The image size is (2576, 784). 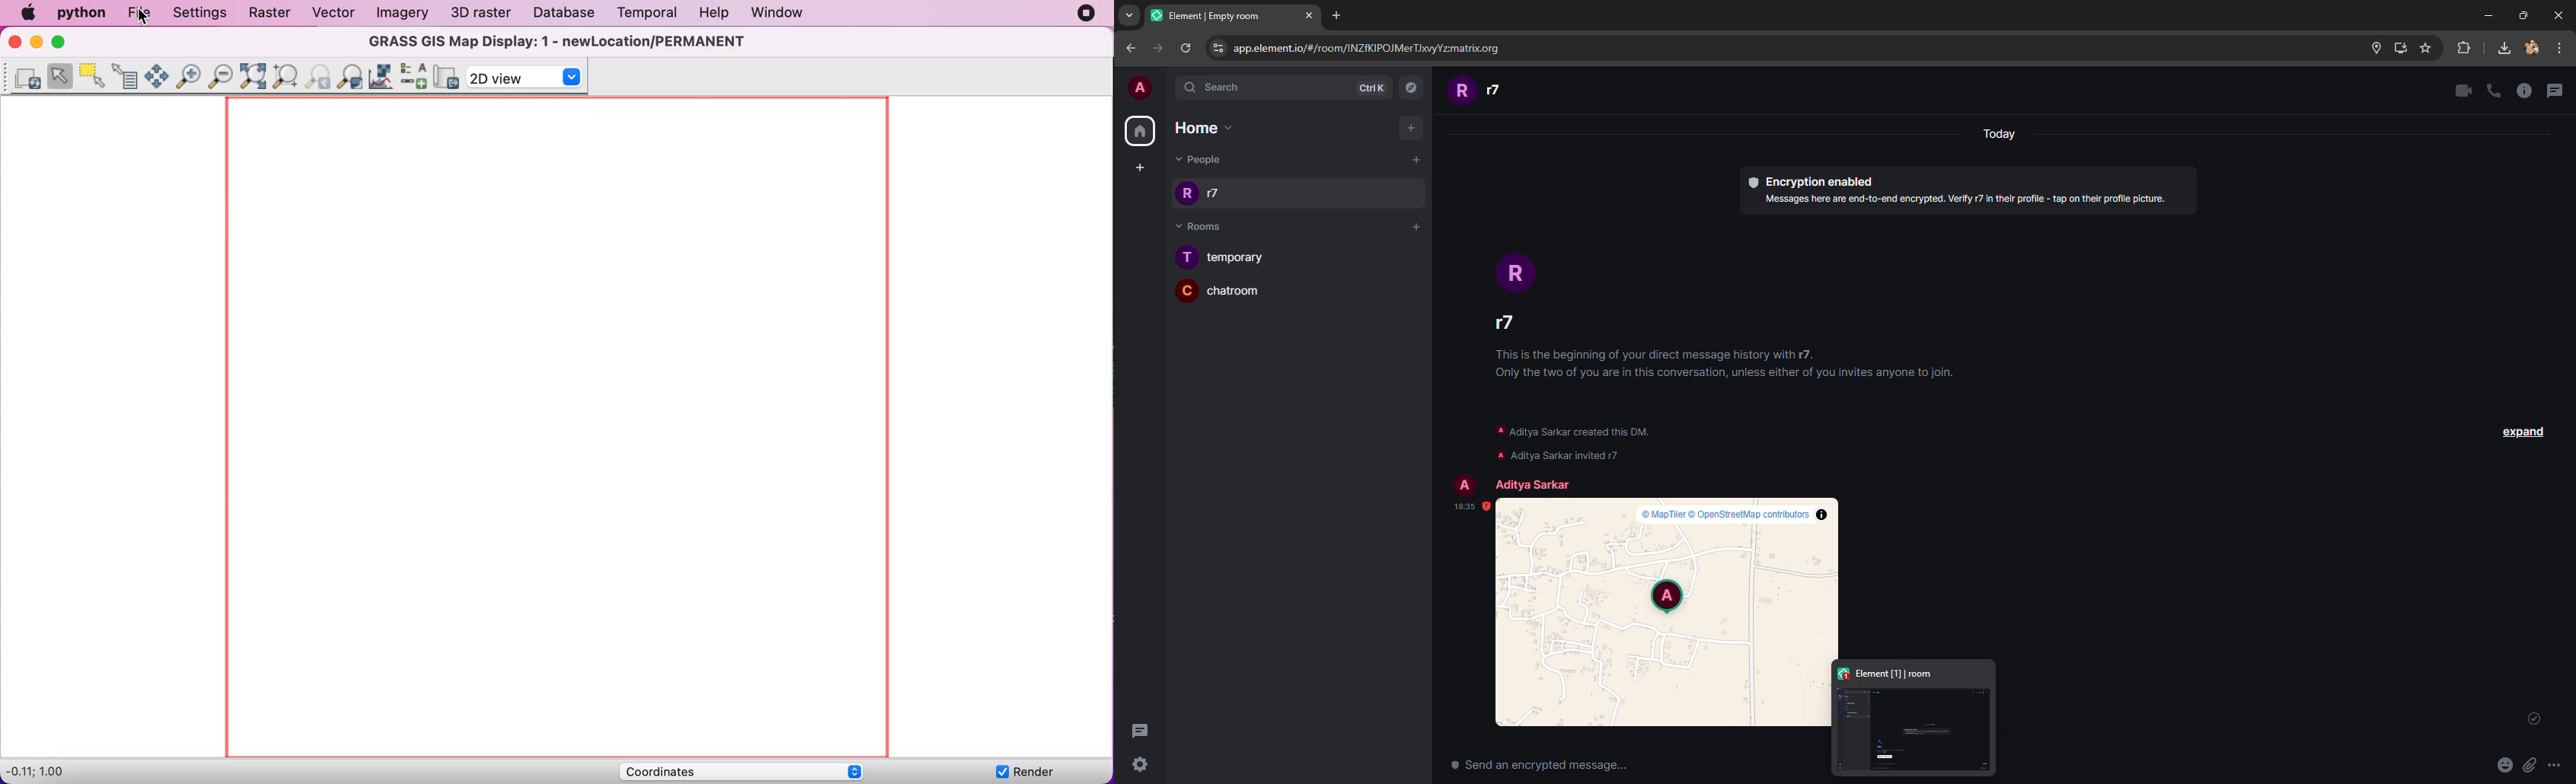 I want to click on settings, so click(x=1162, y=765).